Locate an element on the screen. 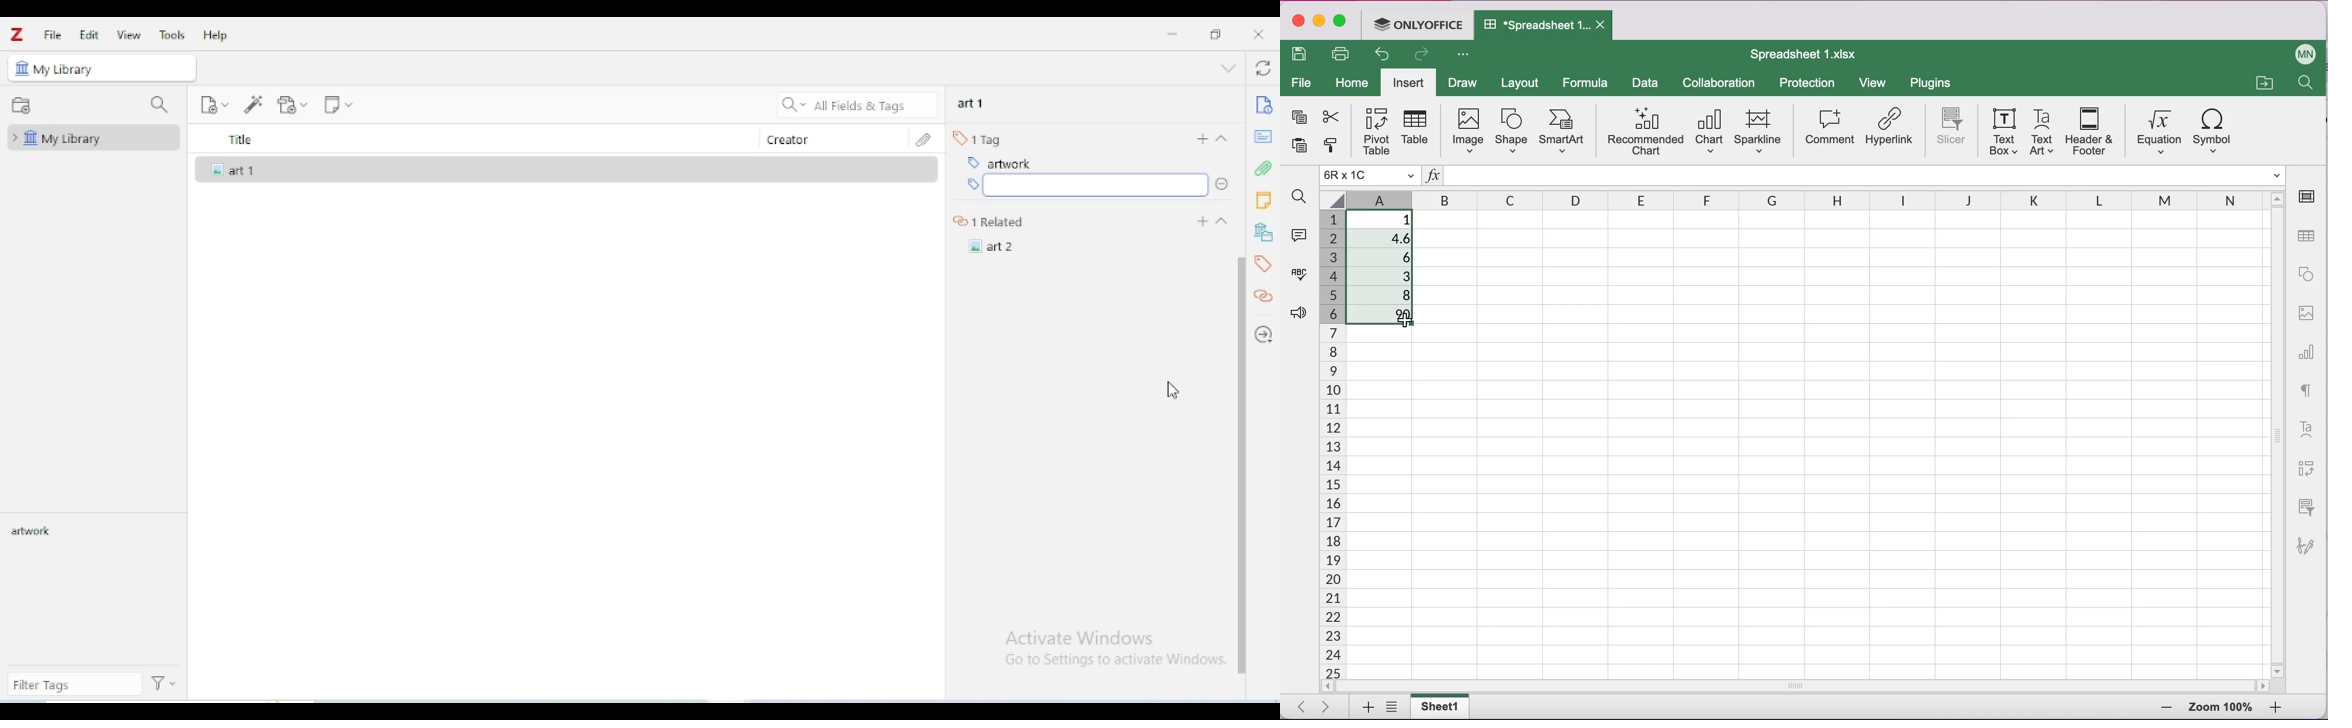 The width and height of the screenshot is (2352, 728). libraries and collections is located at coordinates (1264, 233).